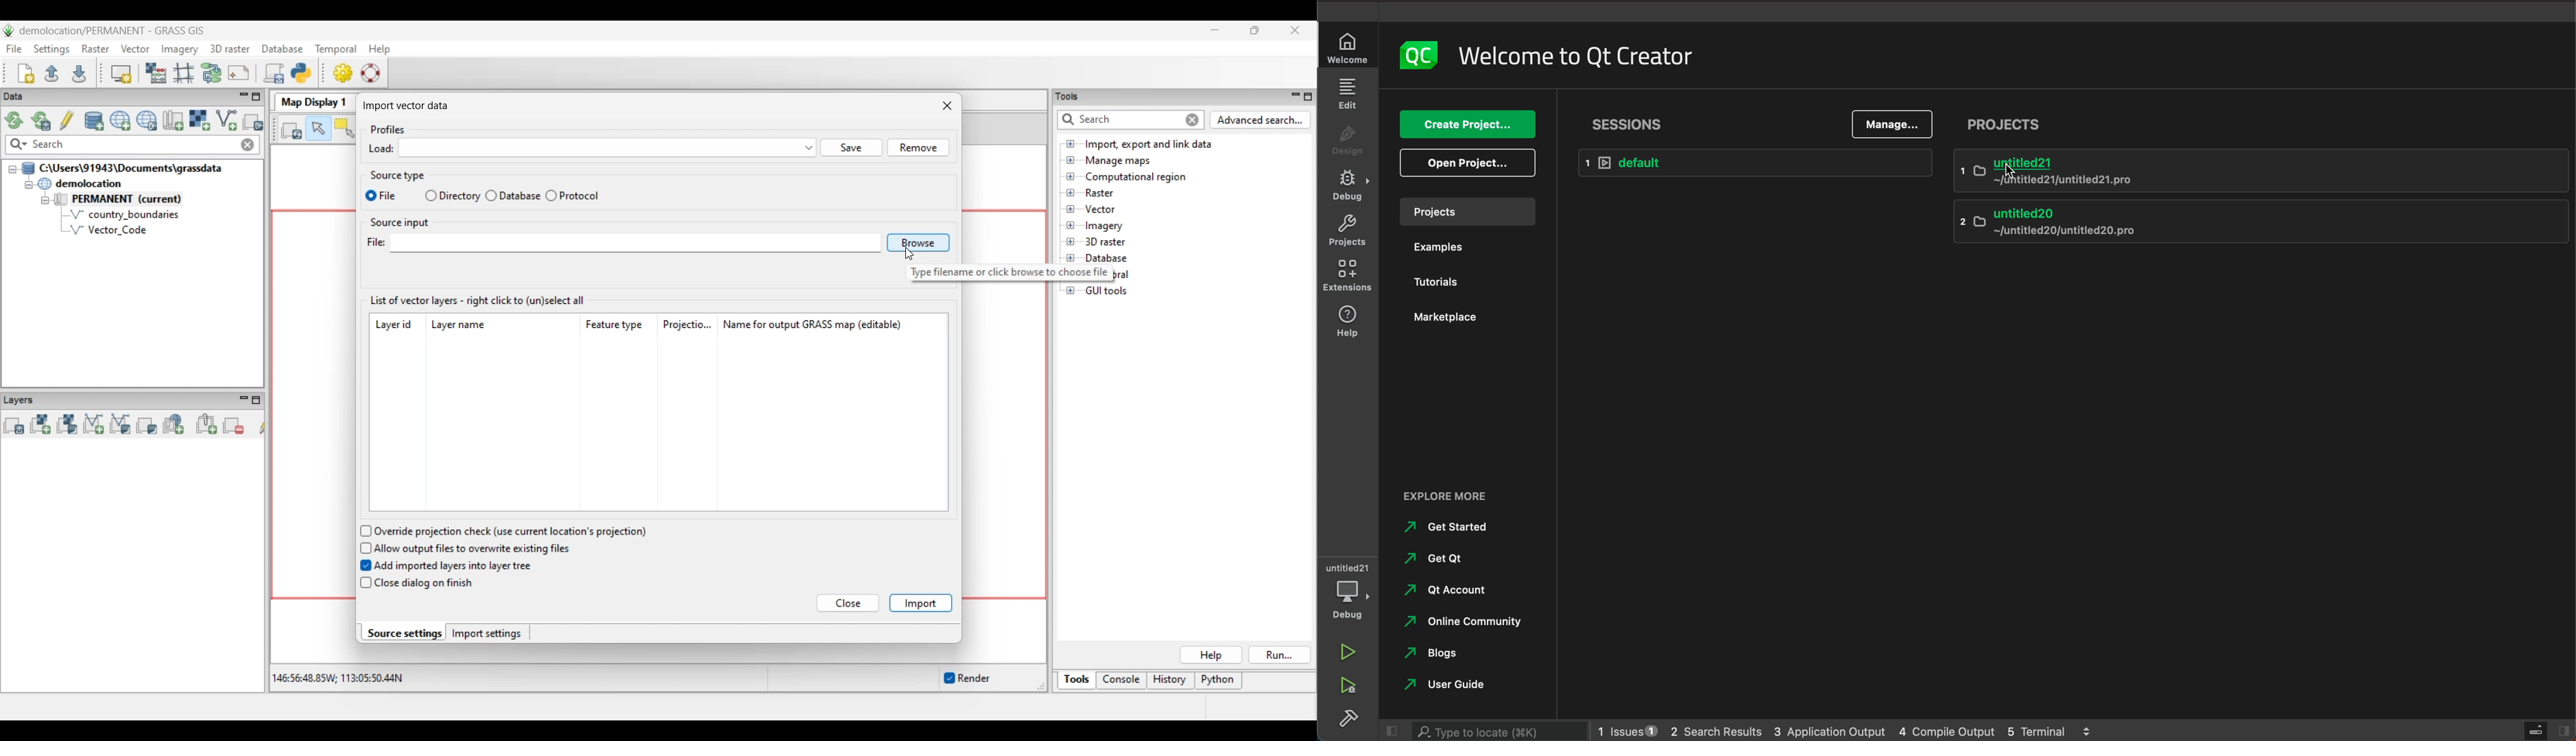 This screenshot has height=756, width=2576. What do you see at coordinates (380, 150) in the screenshot?
I see `Load:` at bounding box center [380, 150].